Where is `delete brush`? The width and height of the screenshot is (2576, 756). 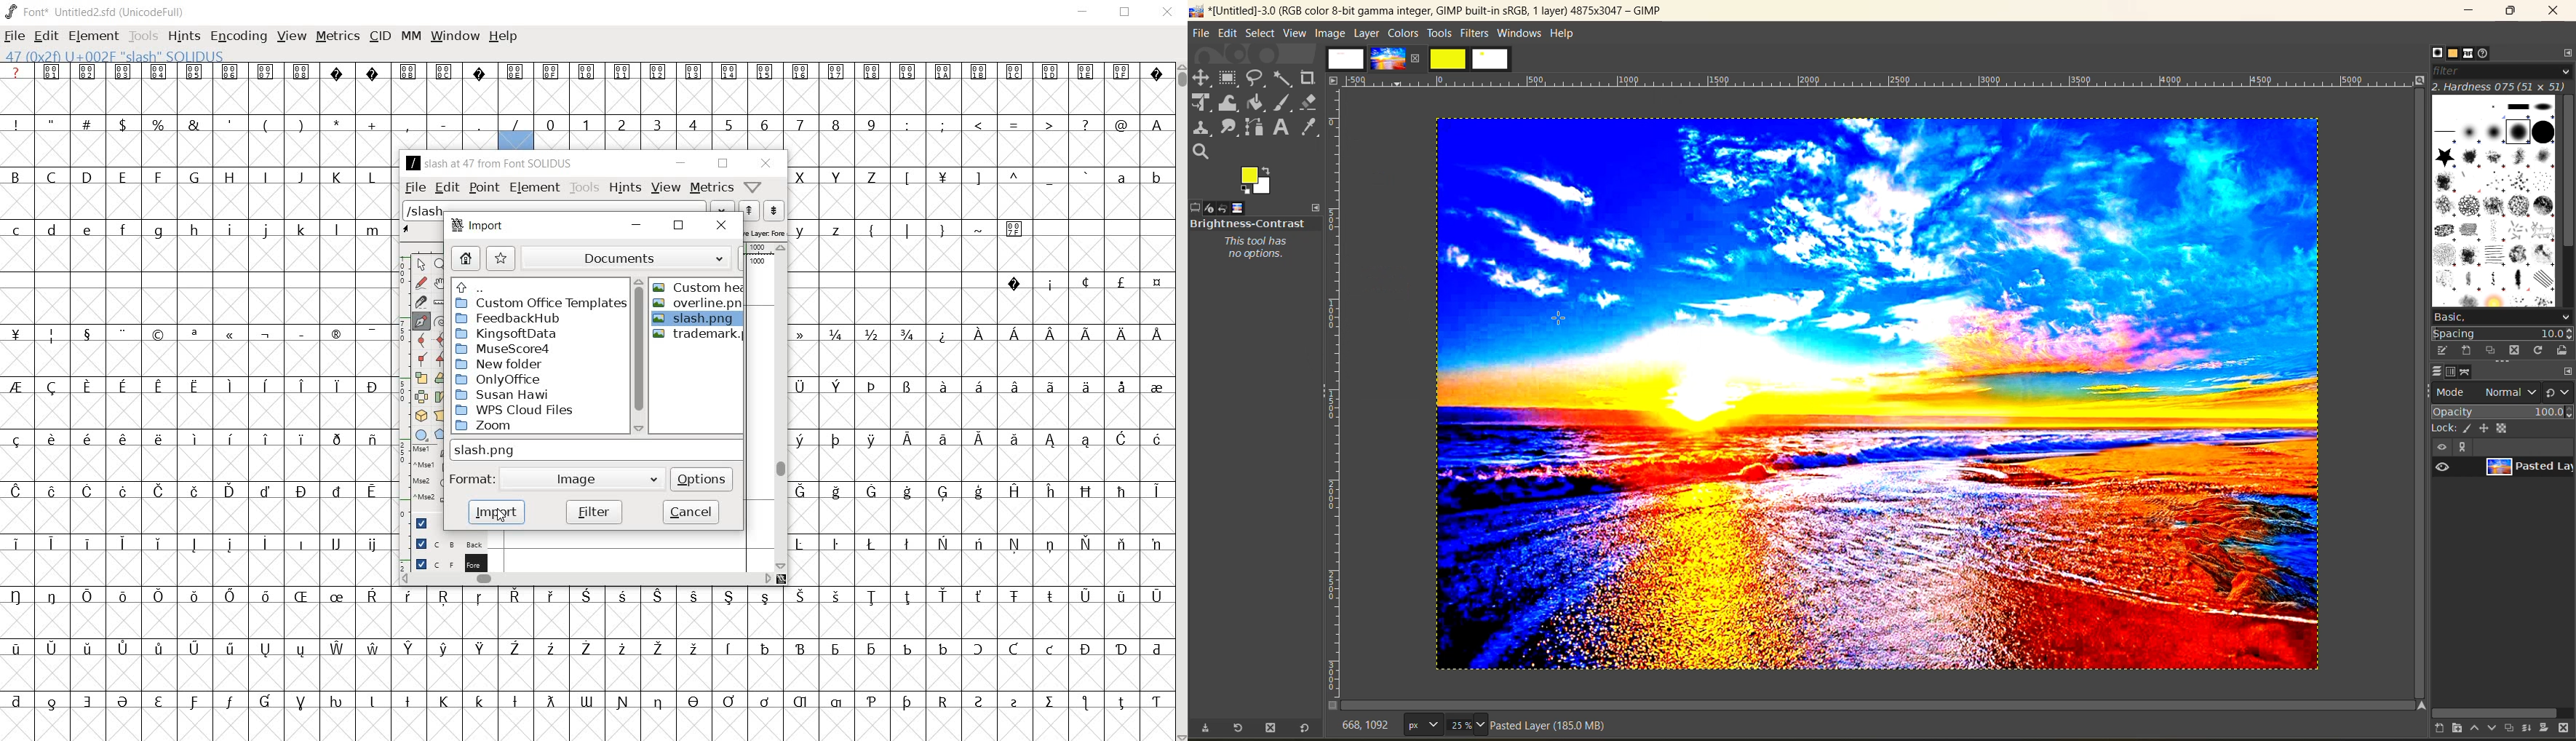 delete brush is located at coordinates (2518, 352).